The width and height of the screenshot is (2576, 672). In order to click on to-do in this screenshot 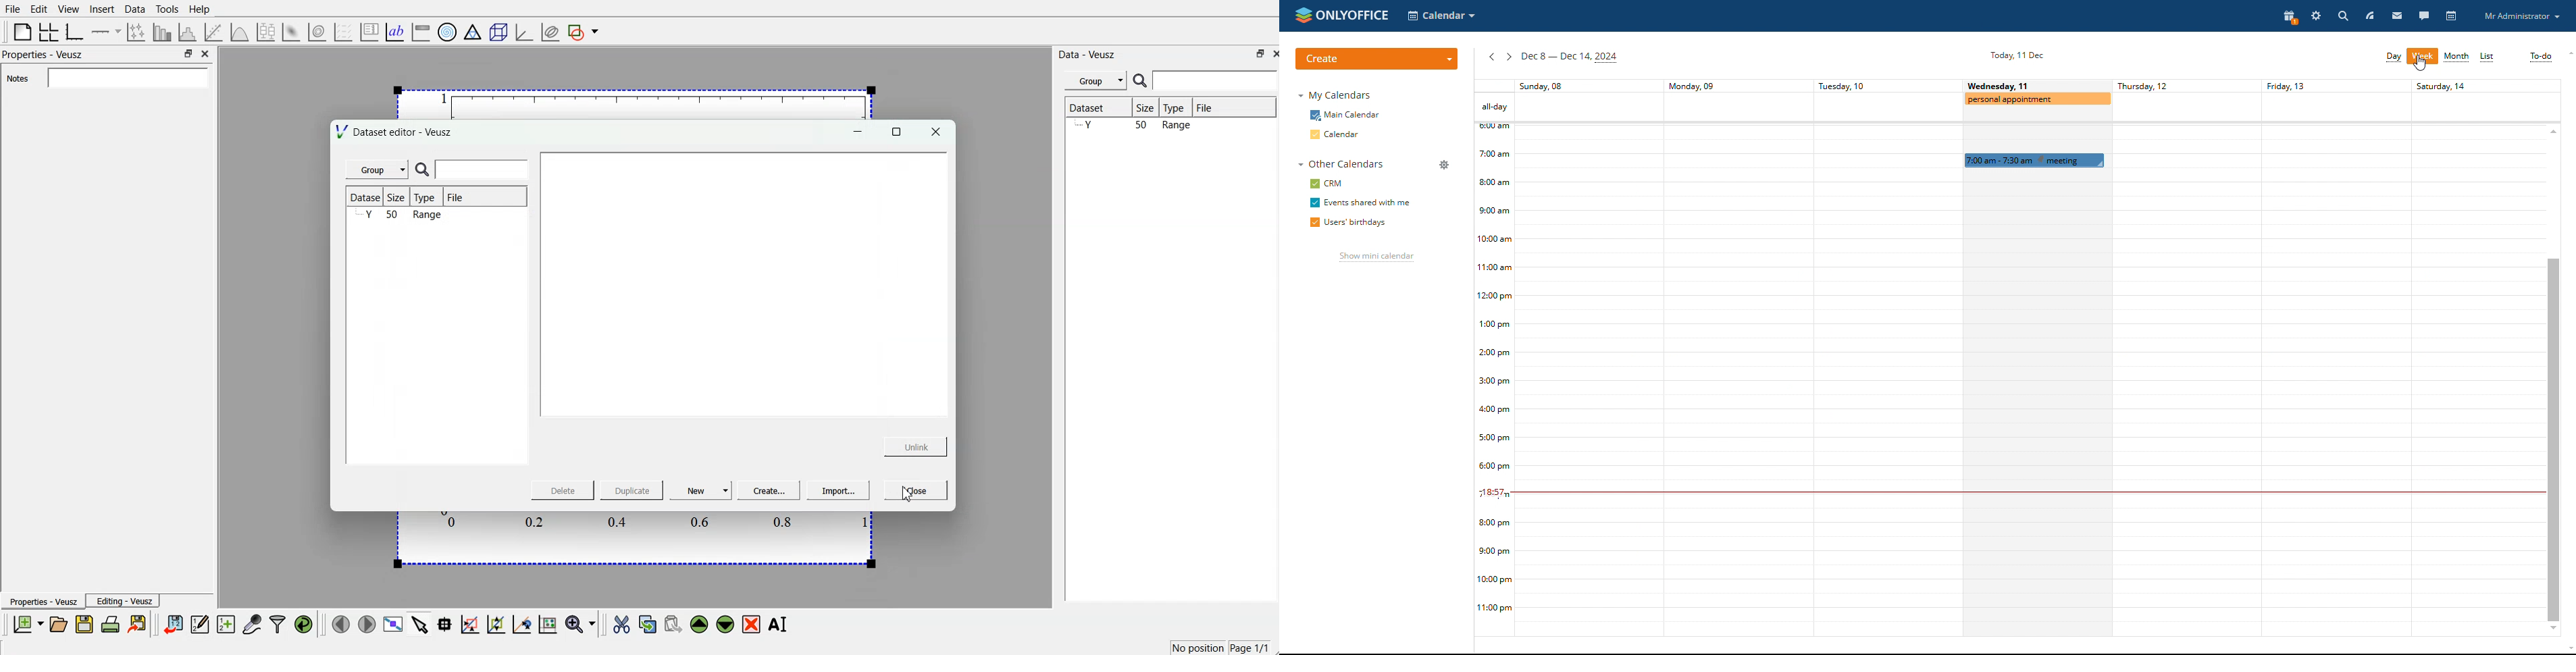, I will do `click(2542, 57)`.